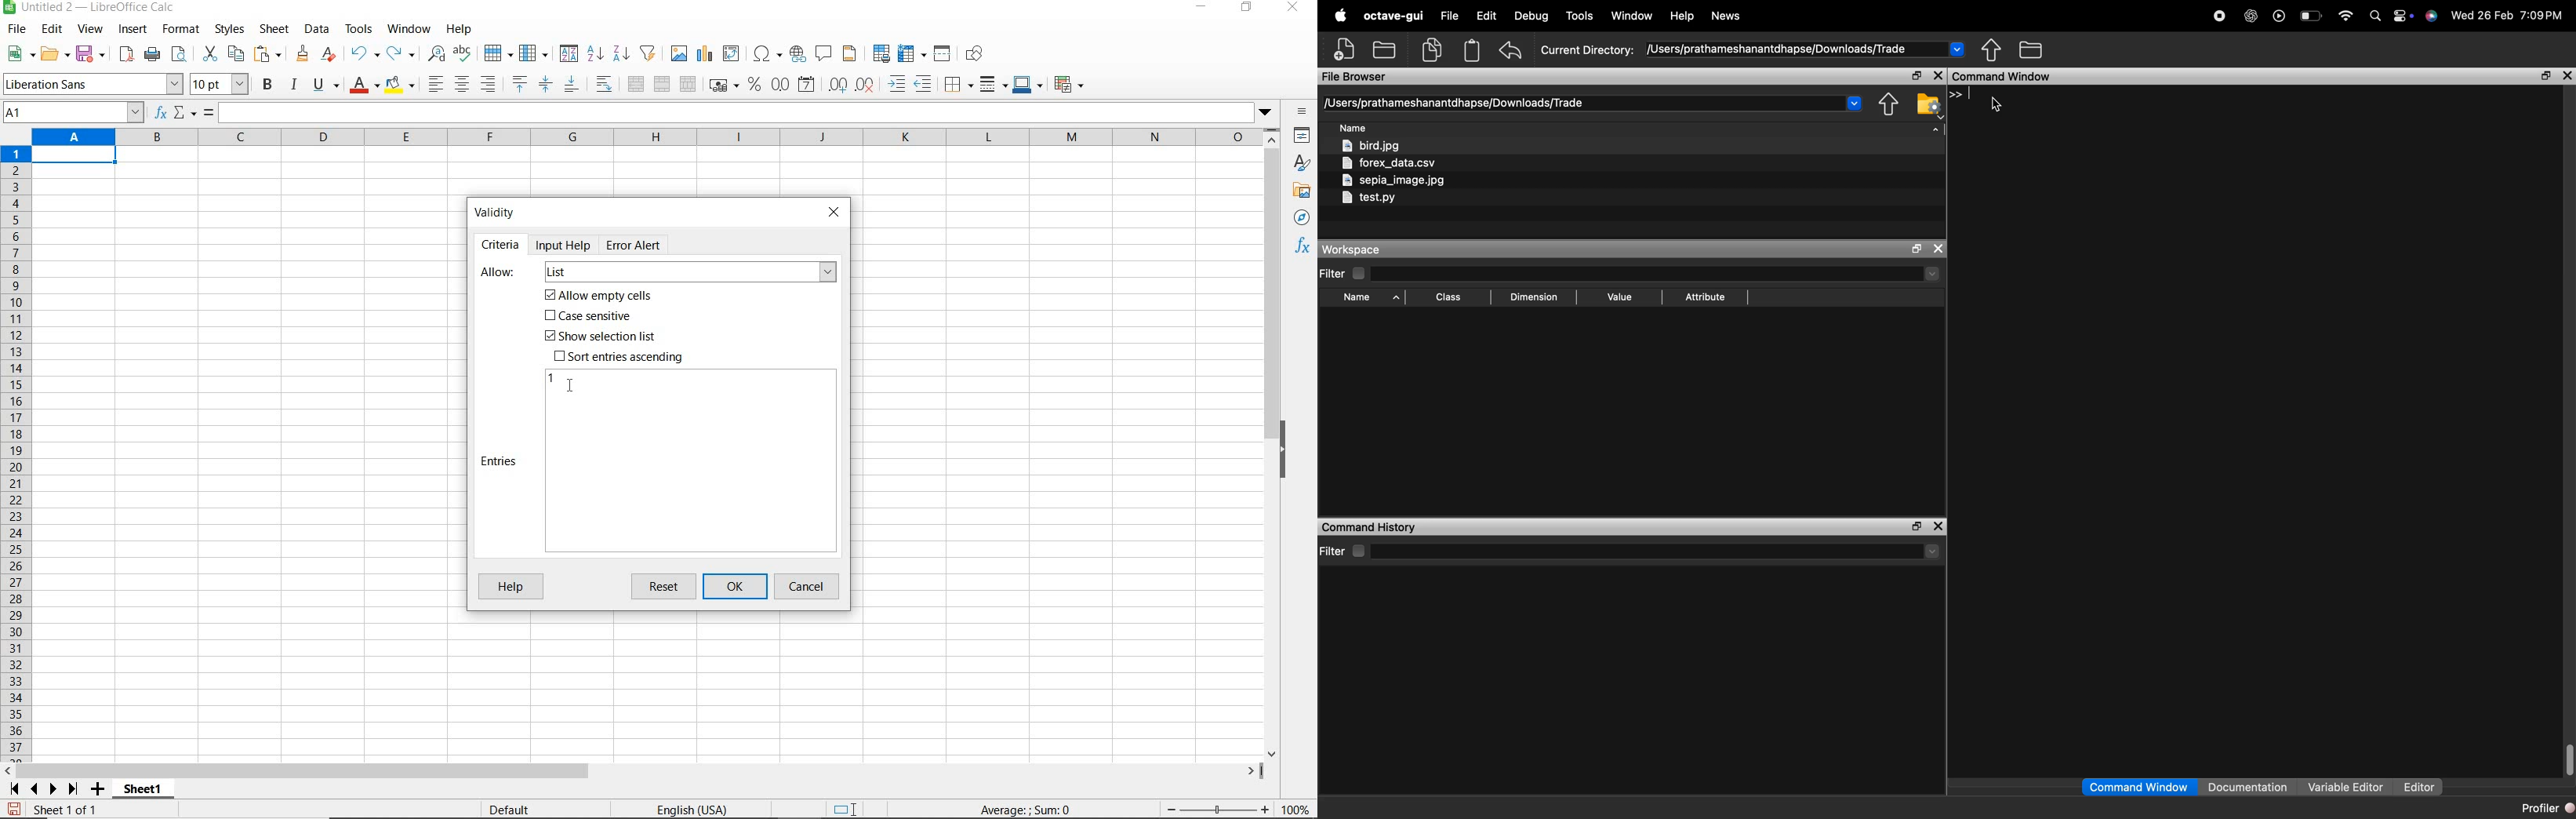 The height and width of the screenshot is (840, 2576). What do you see at coordinates (780, 84) in the screenshot?
I see `format as number` at bounding box center [780, 84].